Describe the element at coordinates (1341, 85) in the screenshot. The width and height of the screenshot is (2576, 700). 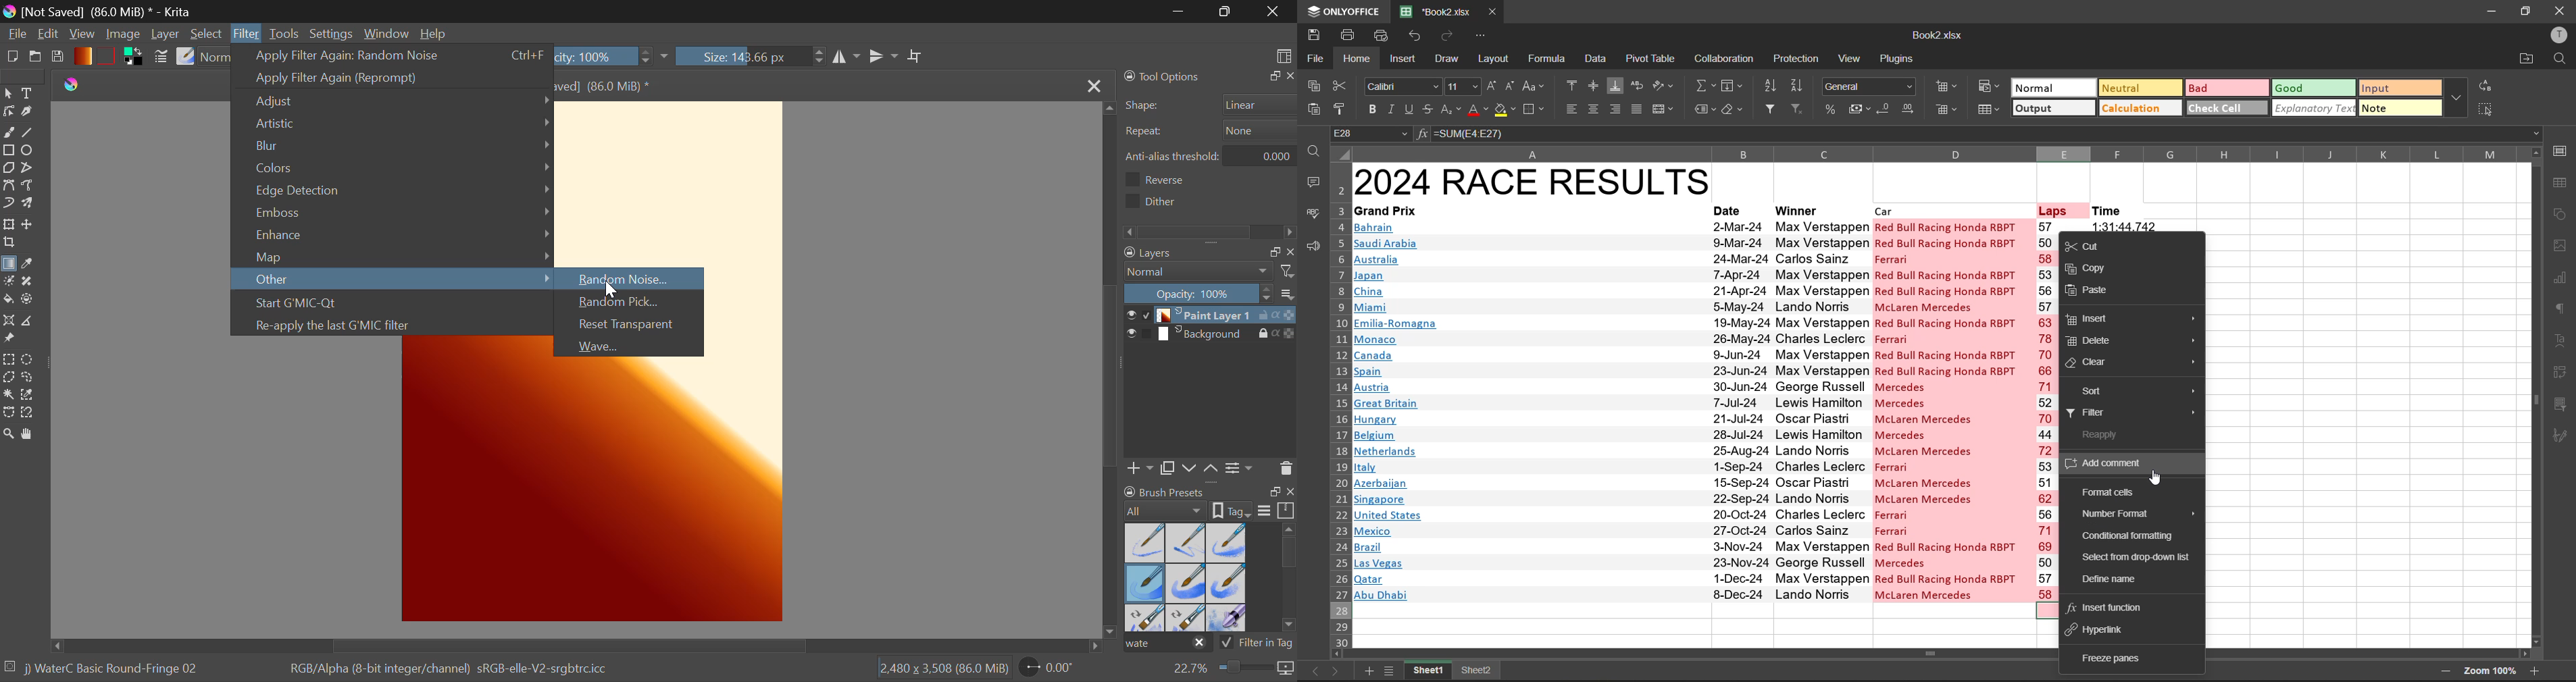
I see `cut` at that location.